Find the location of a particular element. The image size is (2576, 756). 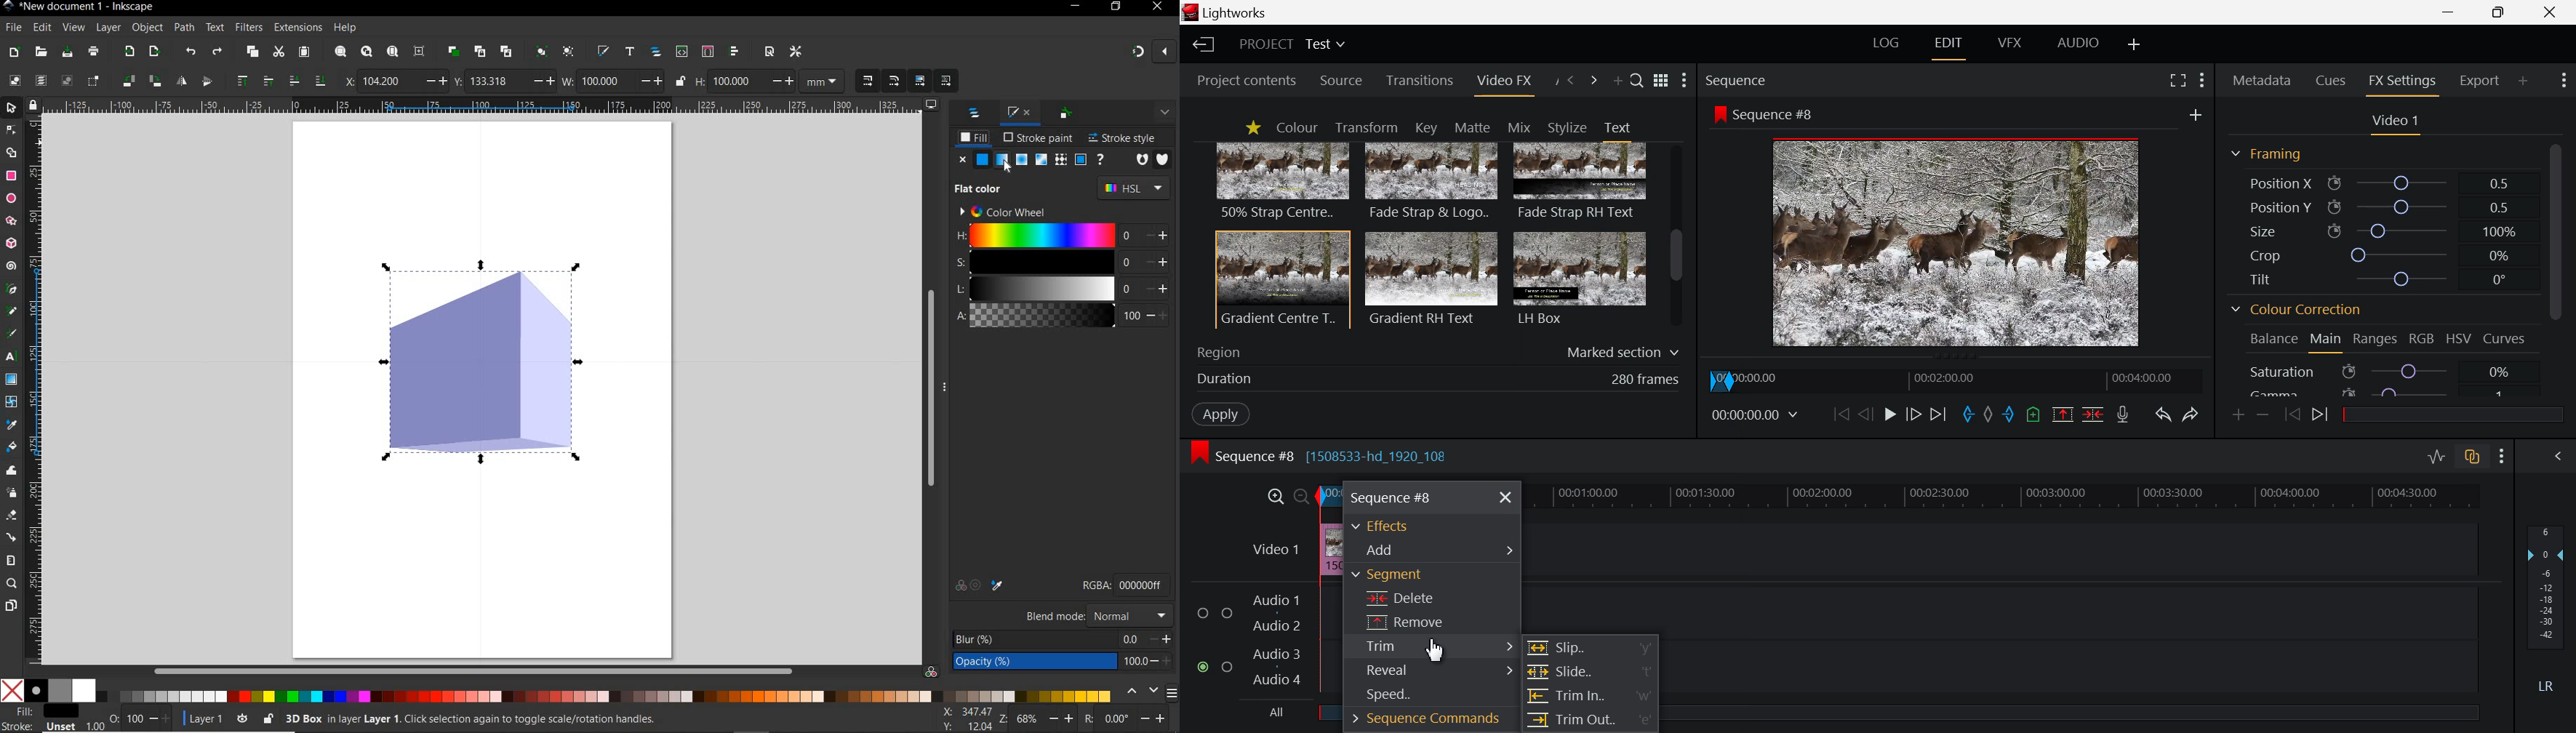

LH Box is located at coordinates (1578, 278).